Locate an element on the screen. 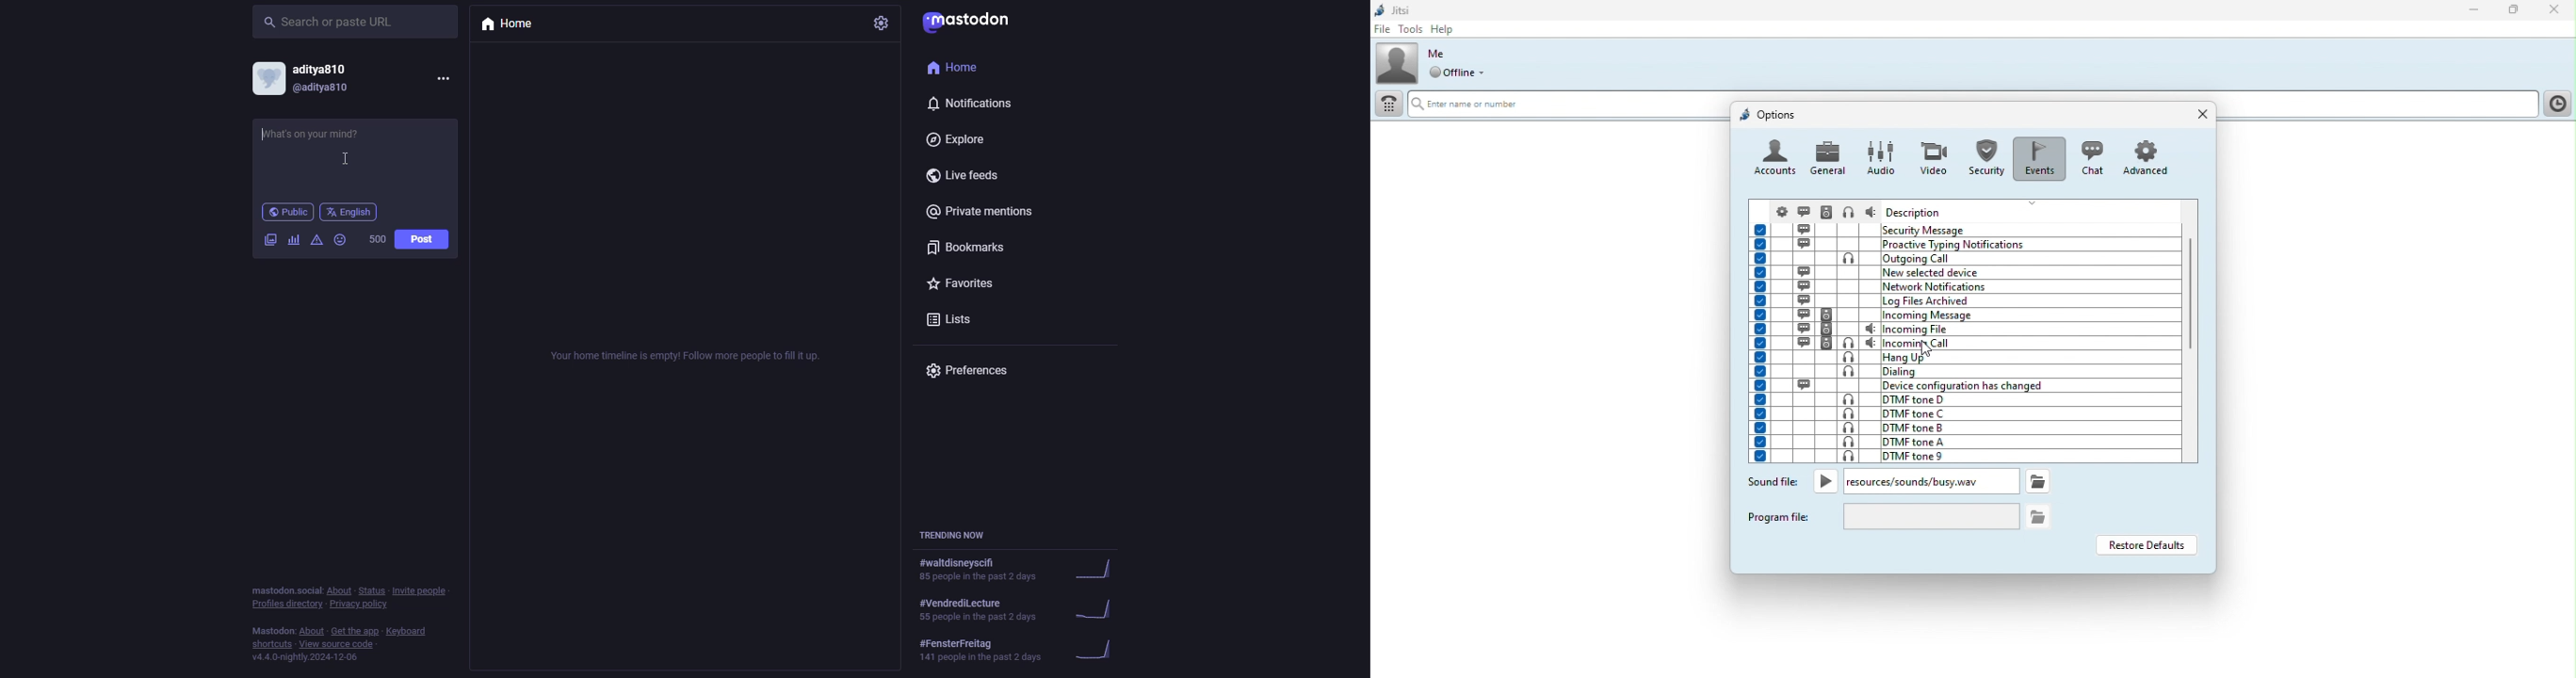 The width and height of the screenshot is (2576, 700). trending now is located at coordinates (1024, 648).